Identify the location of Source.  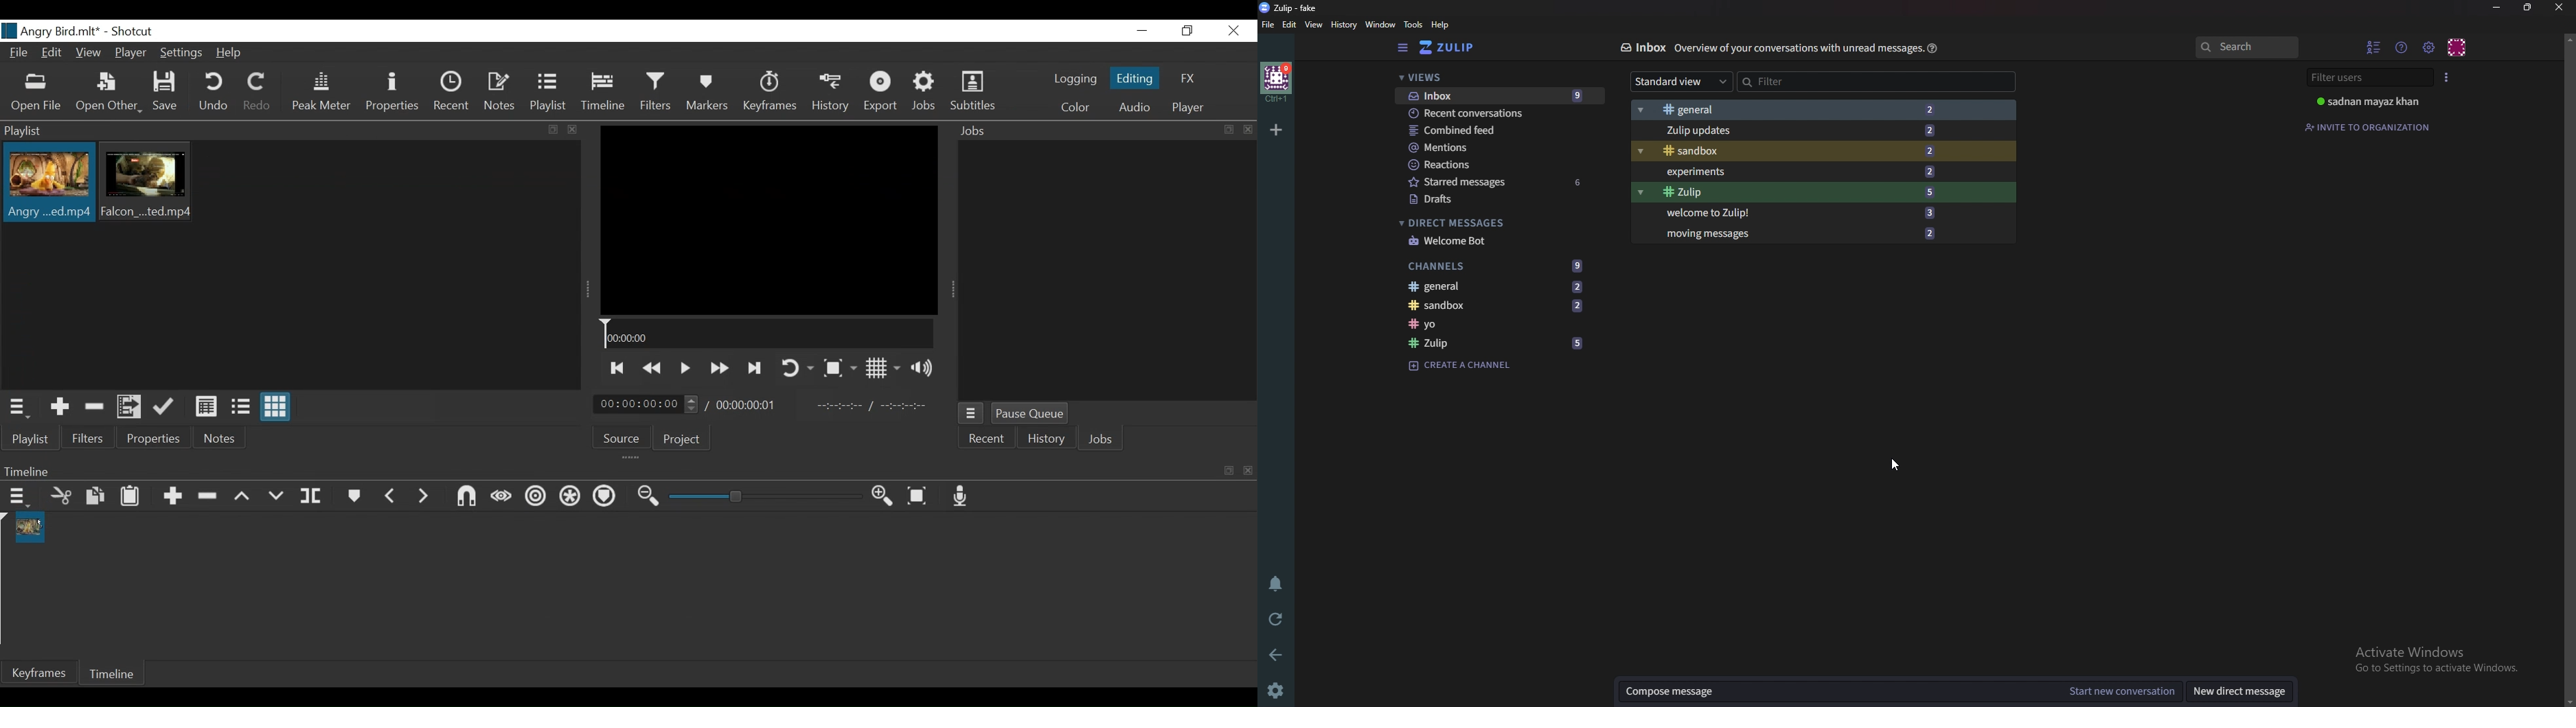
(620, 437).